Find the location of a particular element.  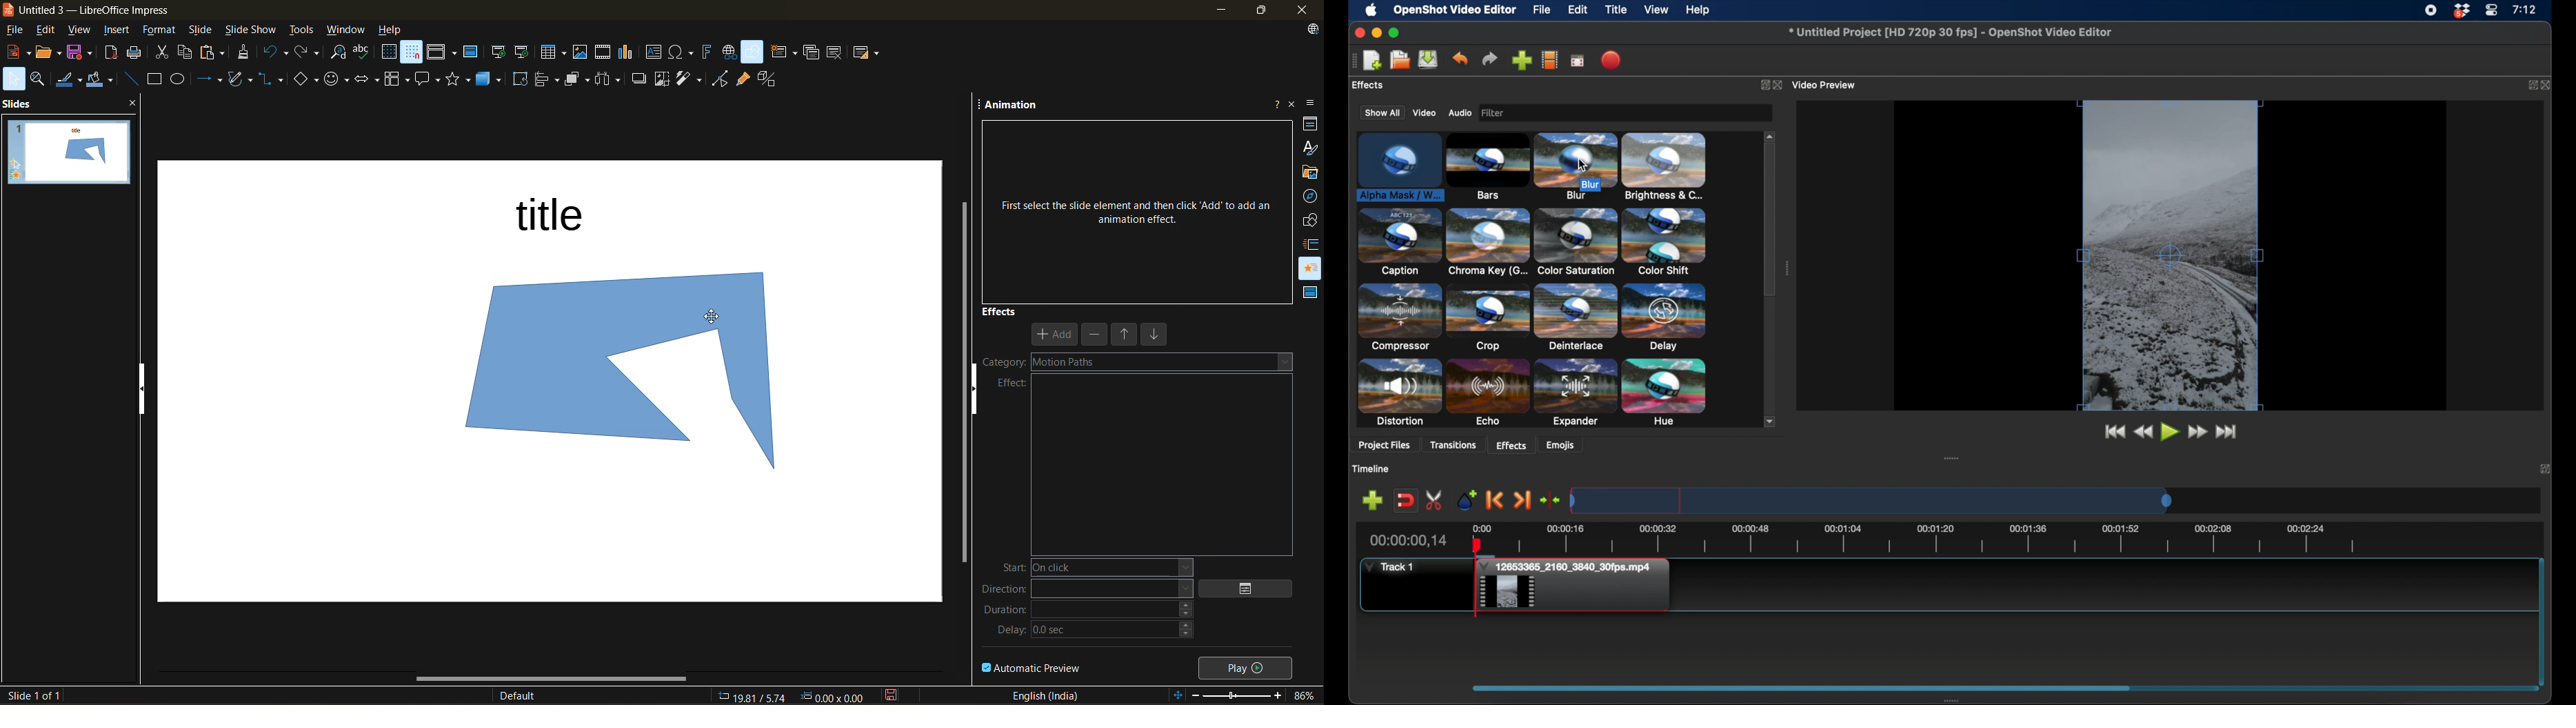

connectors is located at coordinates (272, 79).